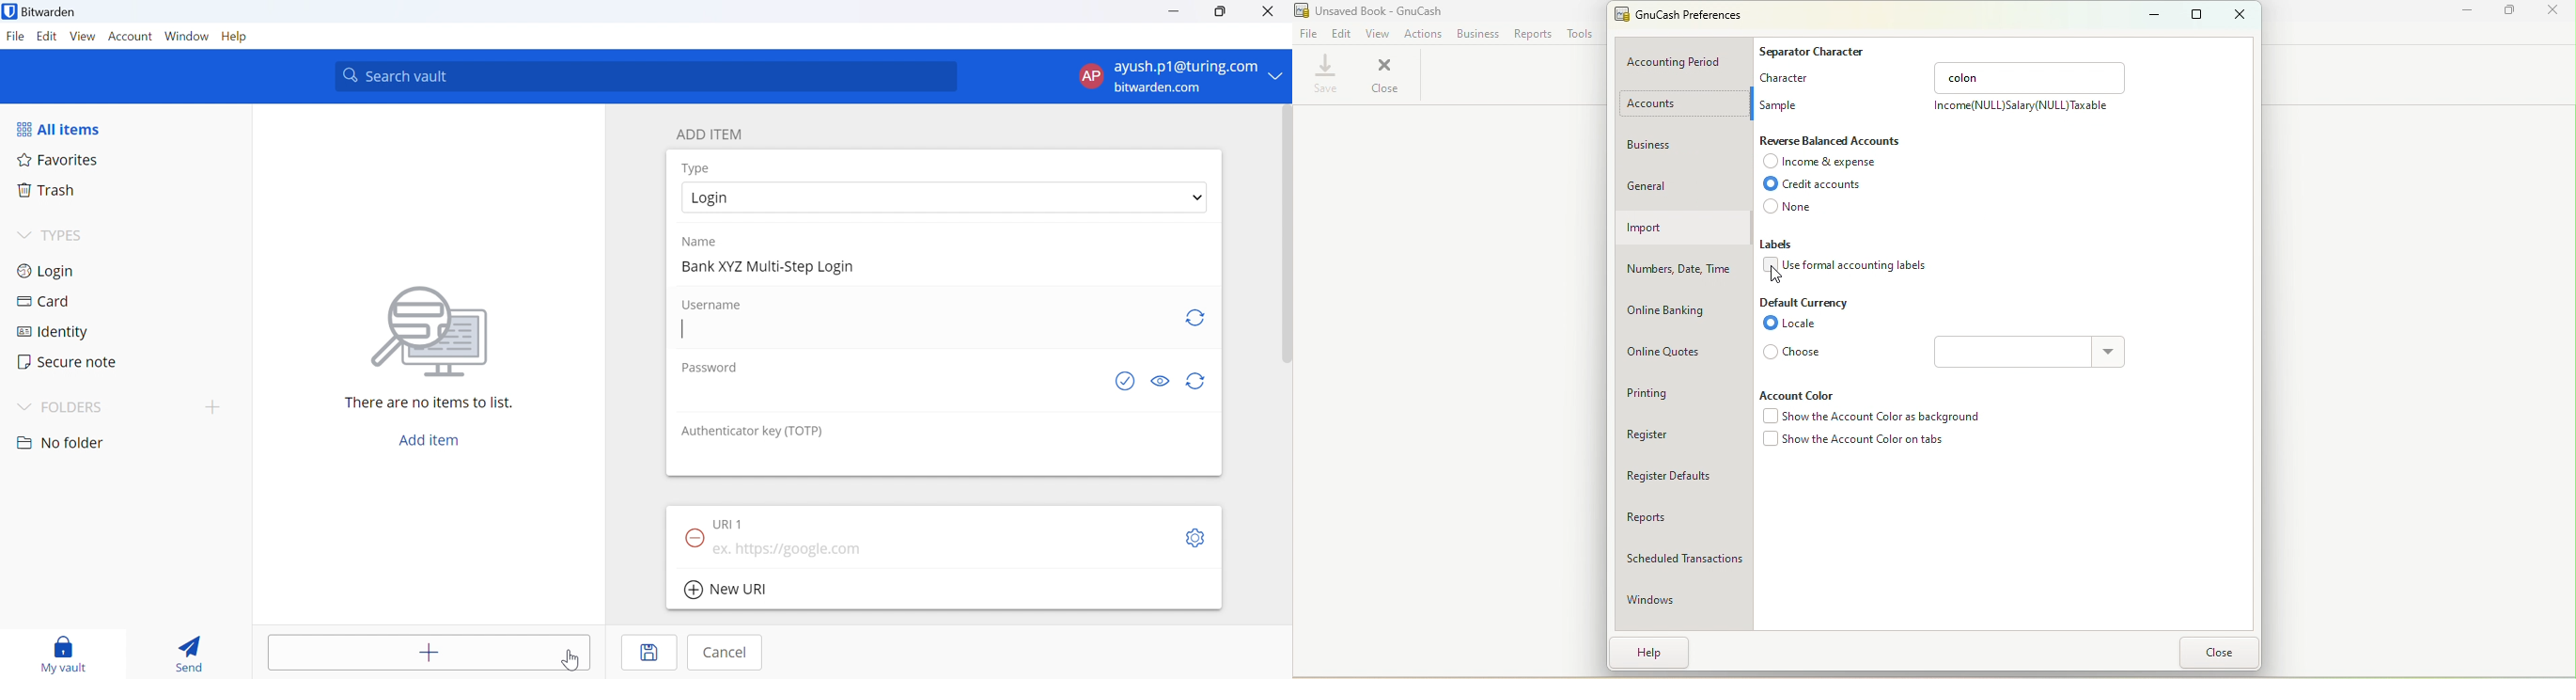 The height and width of the screenshot is (700, 2576). Describe the element at coordinates (44, 300) in the screenshot. I see `Card` at that location.